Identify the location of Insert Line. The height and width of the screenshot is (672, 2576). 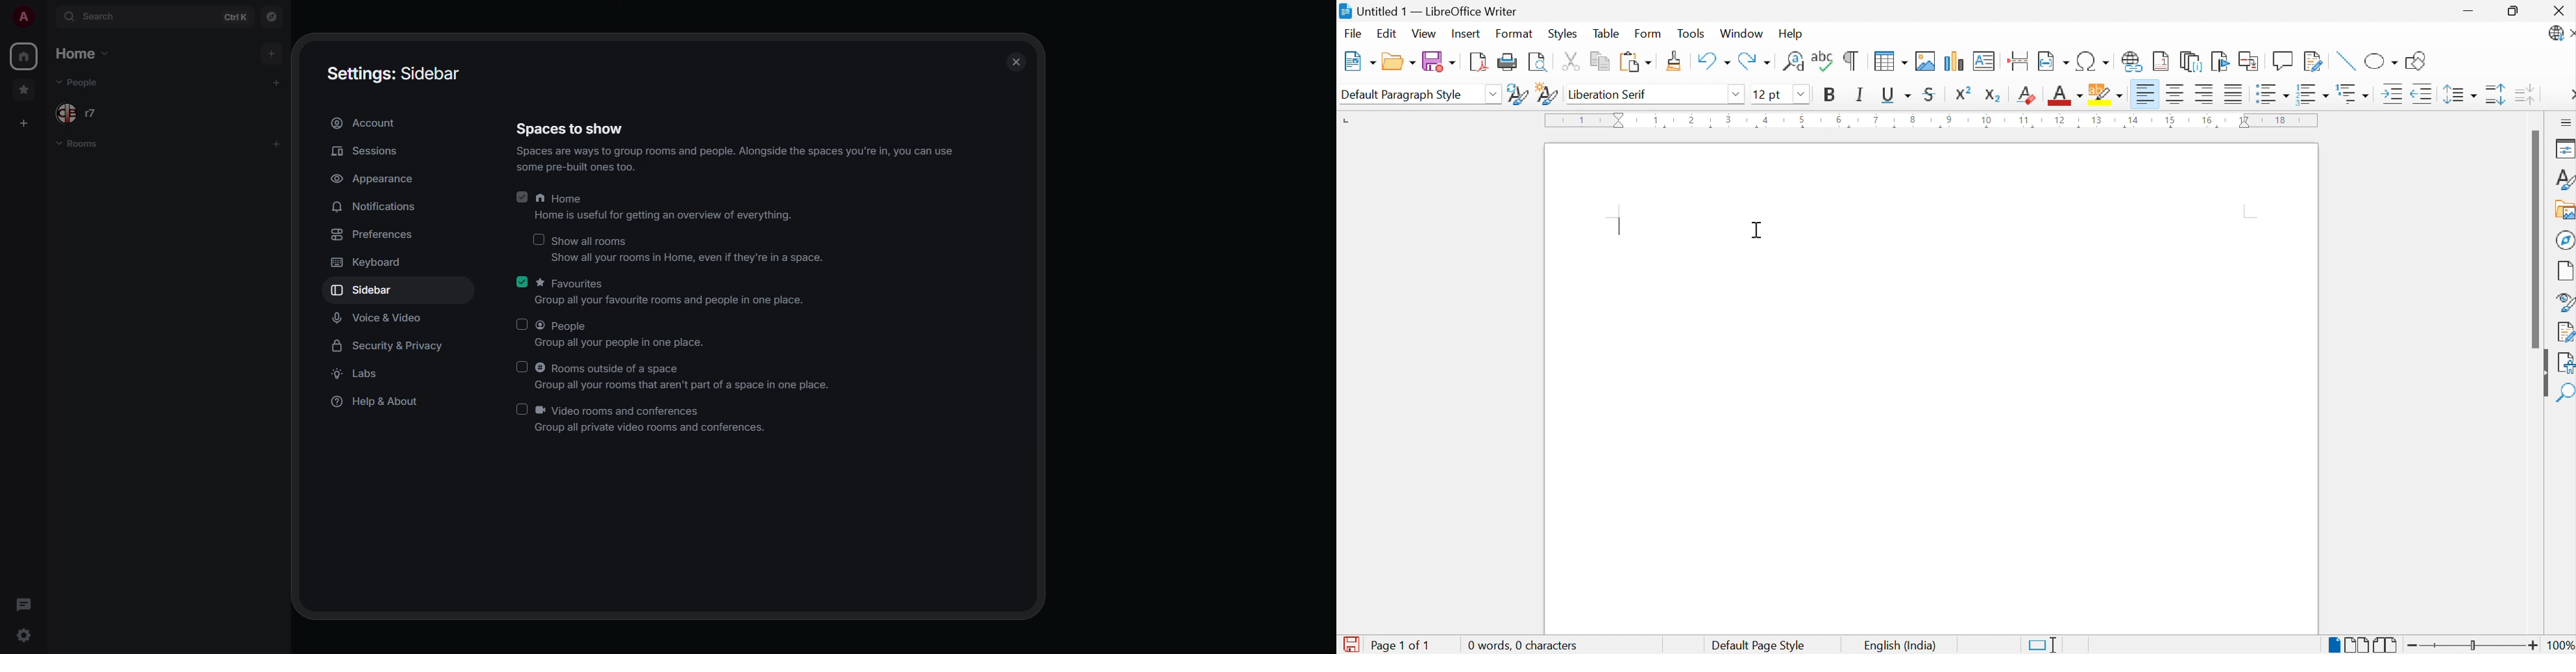
(2344, 61).